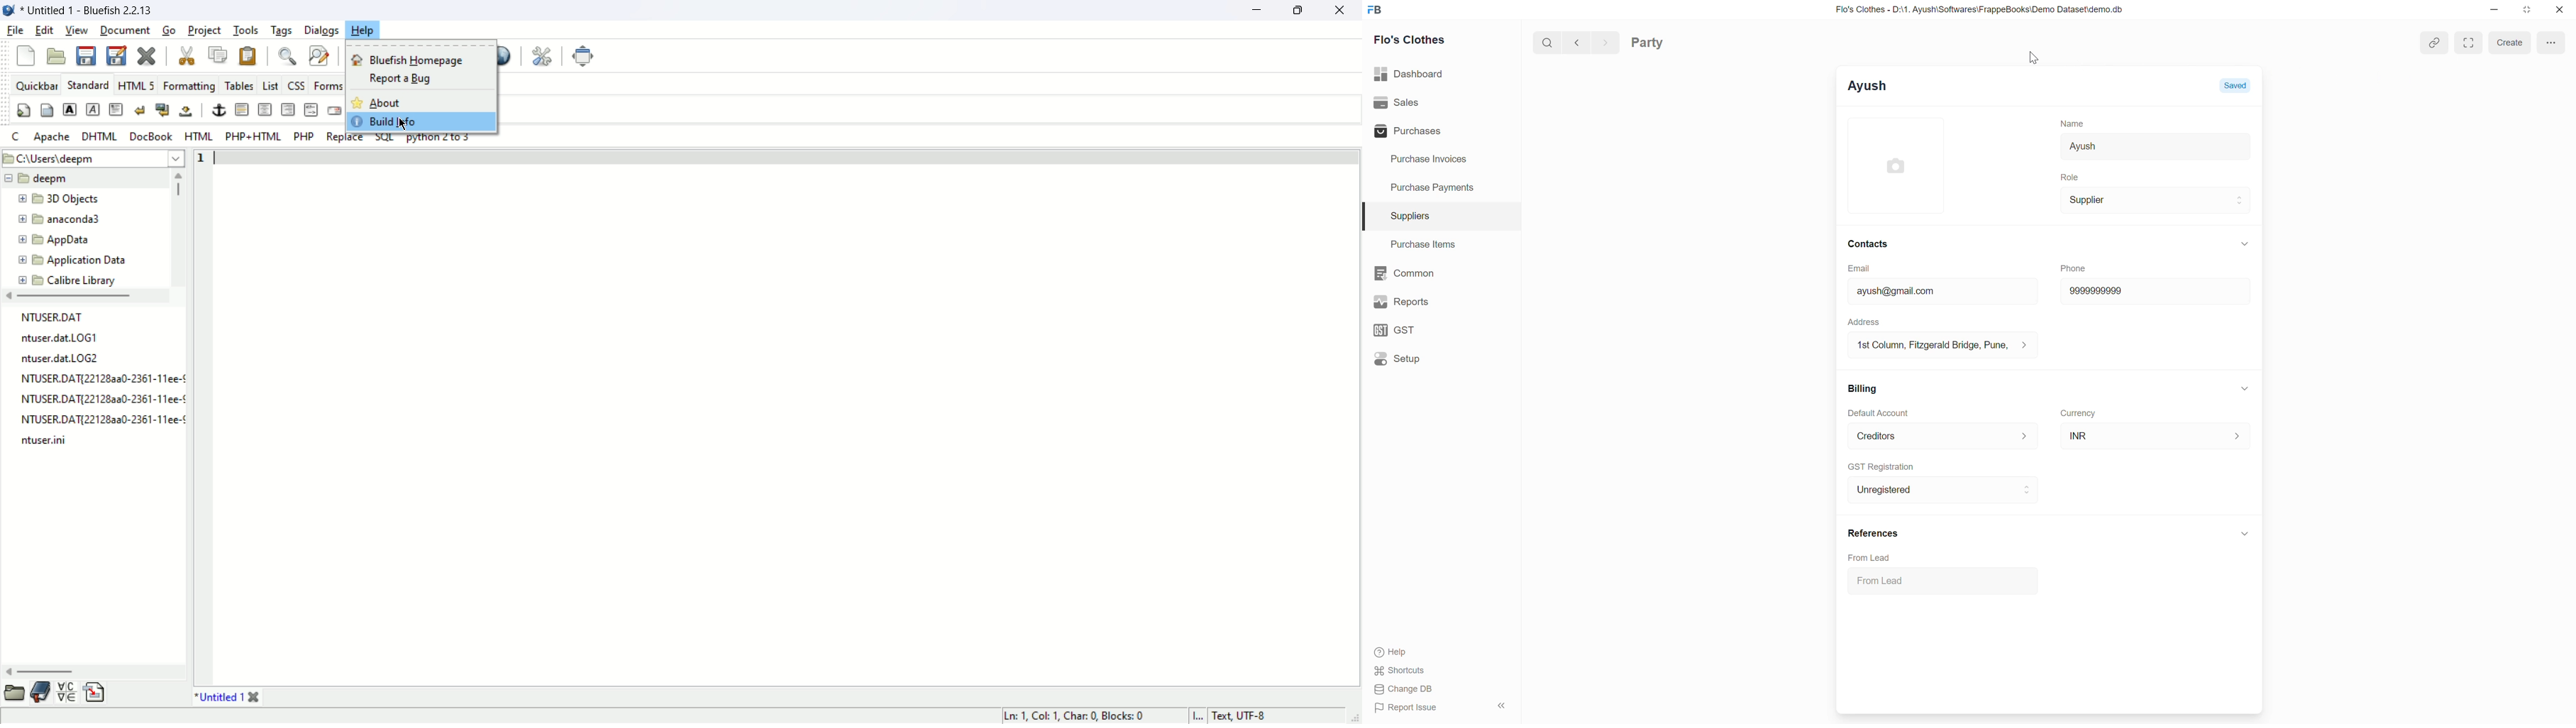  I want to click on DHTML, so click(100, 138).